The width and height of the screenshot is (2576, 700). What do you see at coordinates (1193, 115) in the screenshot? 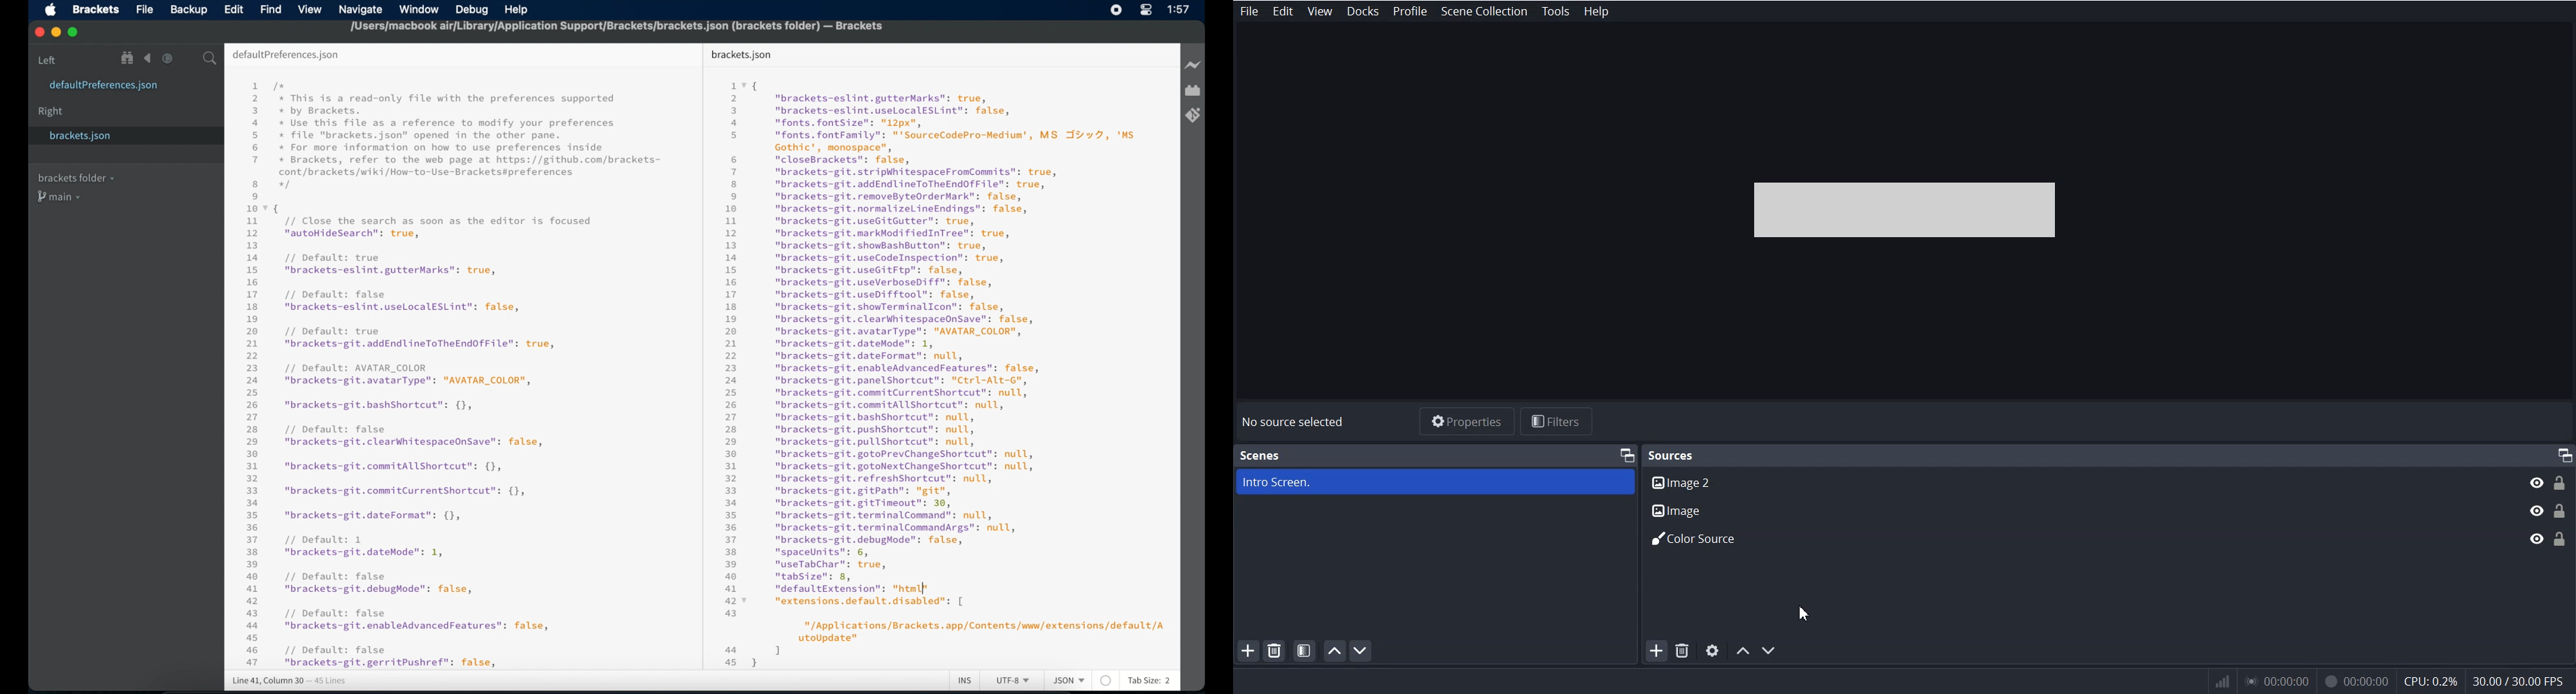
I see `brackets git extensions` at bounding box center [1193, 115].